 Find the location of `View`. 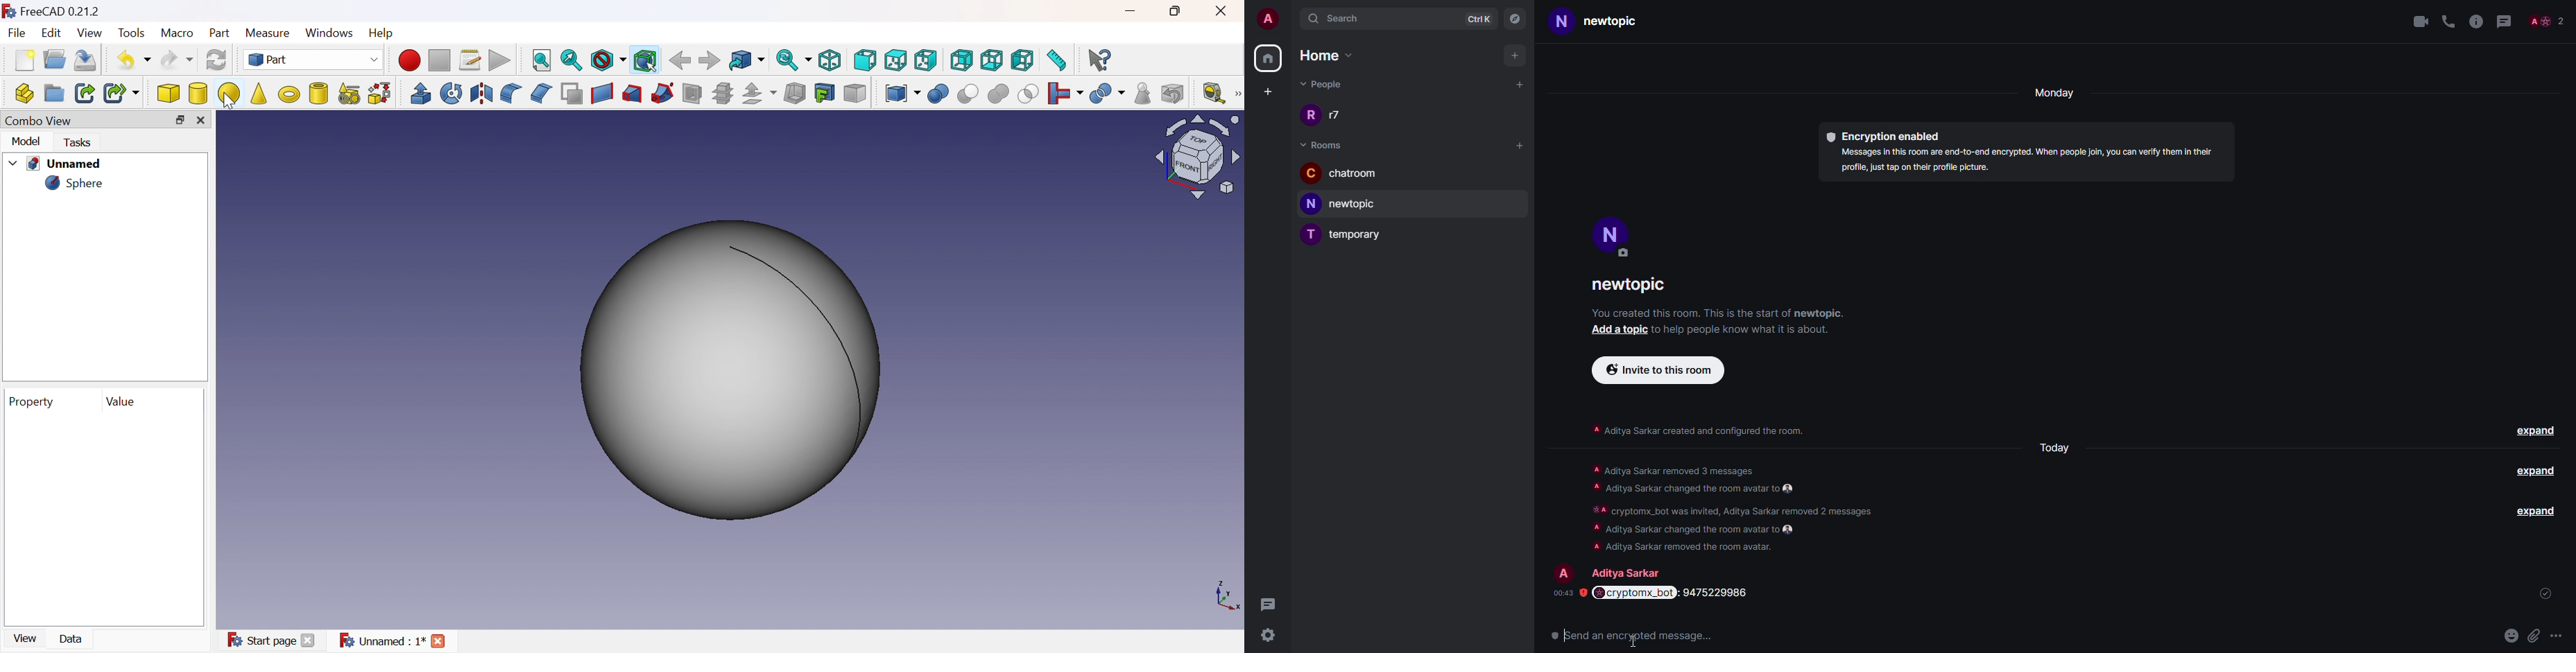

View is located at coordinates (27, 638).